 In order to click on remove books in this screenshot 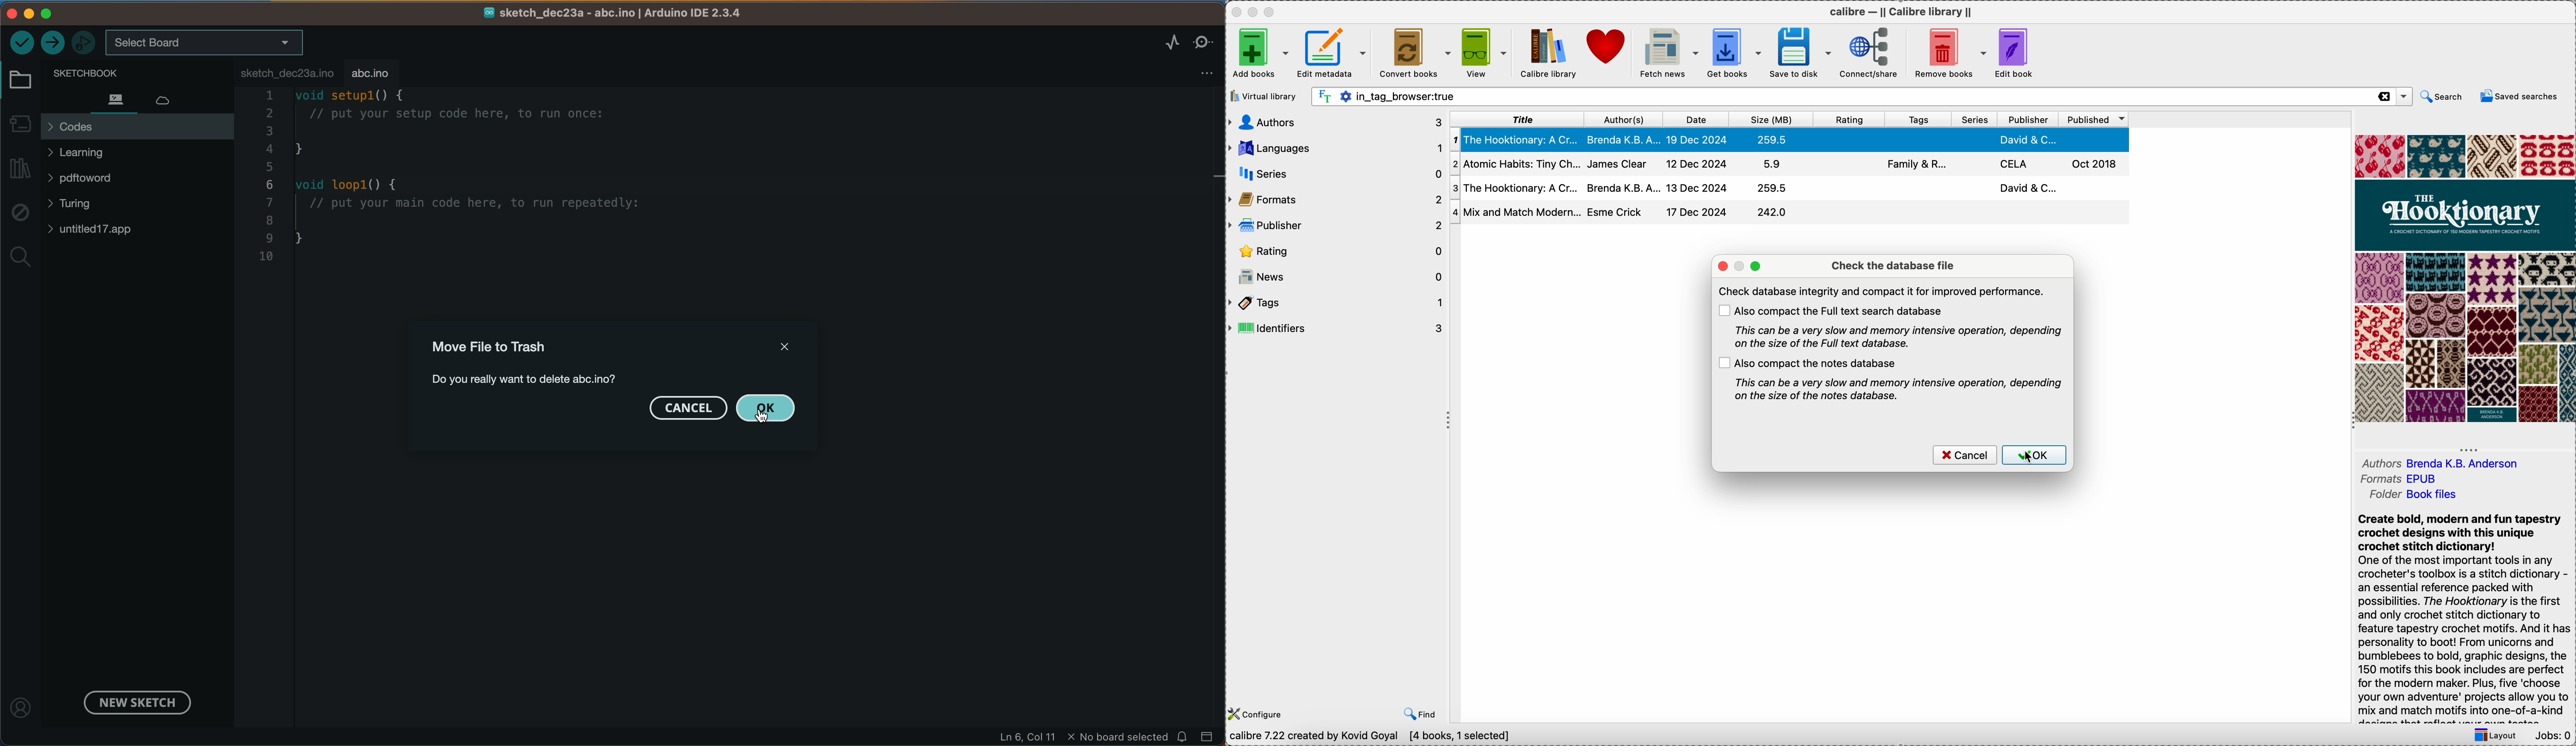, I will do `click(1947, 52)`.